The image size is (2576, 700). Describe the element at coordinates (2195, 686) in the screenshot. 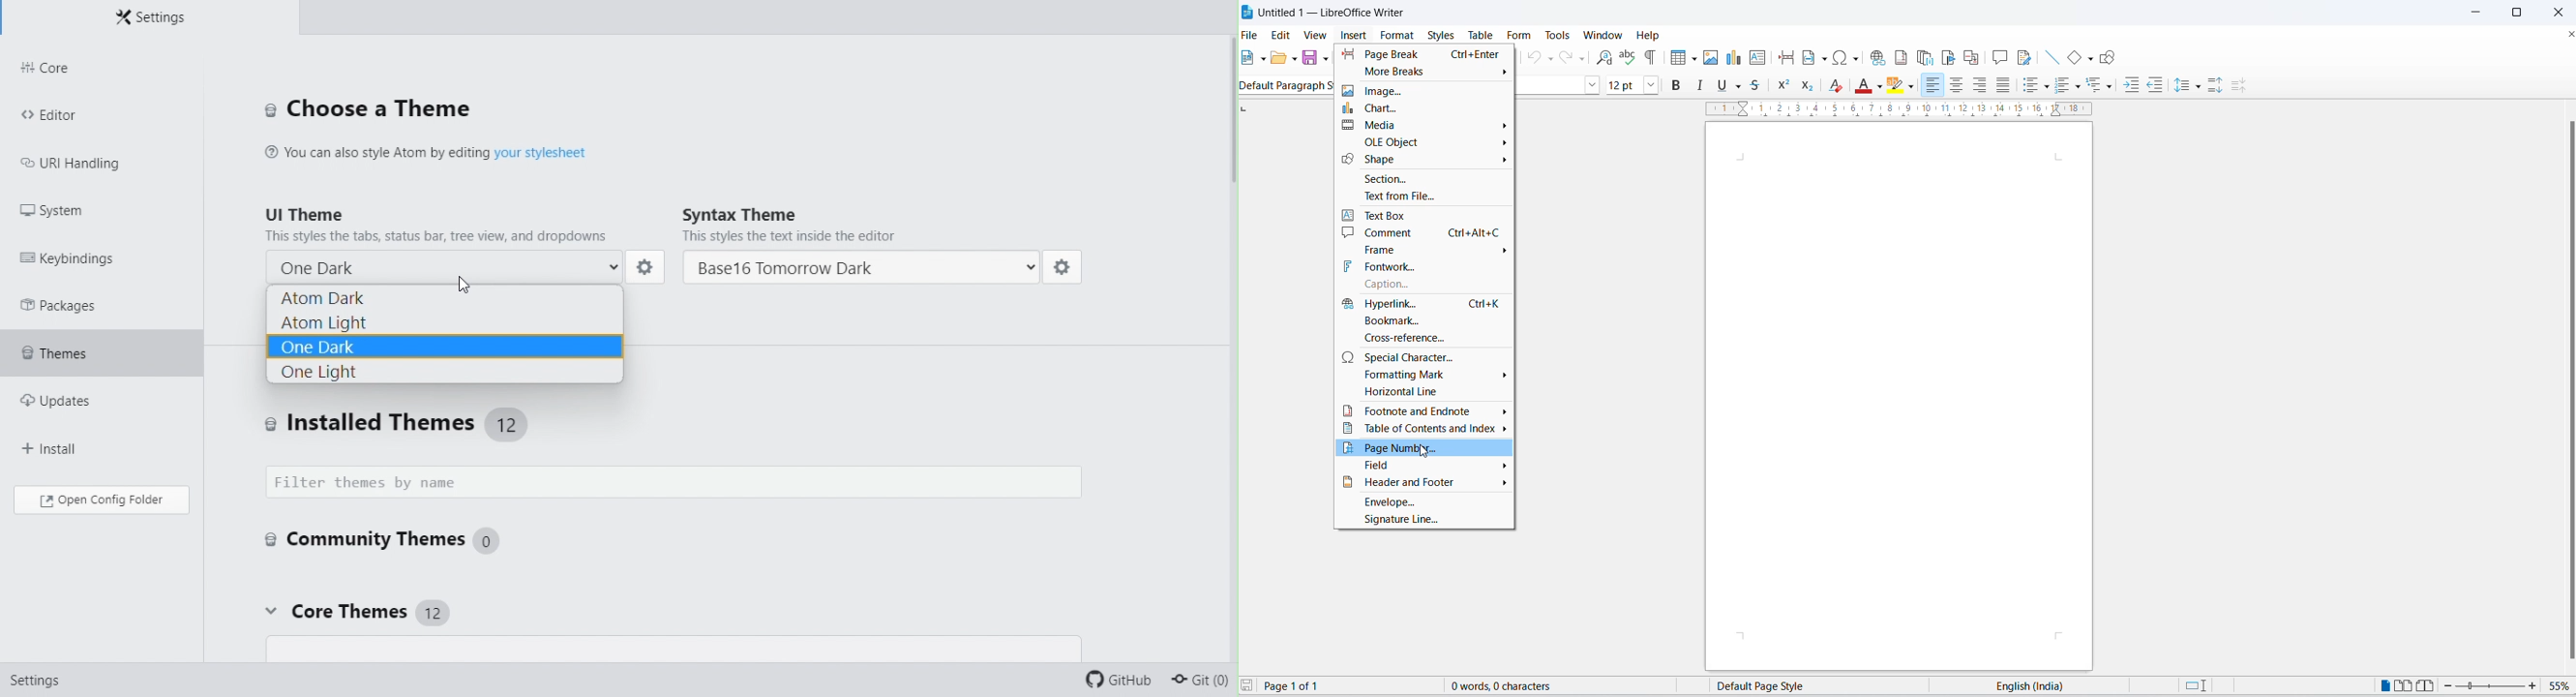

I see `selection style` at that location.